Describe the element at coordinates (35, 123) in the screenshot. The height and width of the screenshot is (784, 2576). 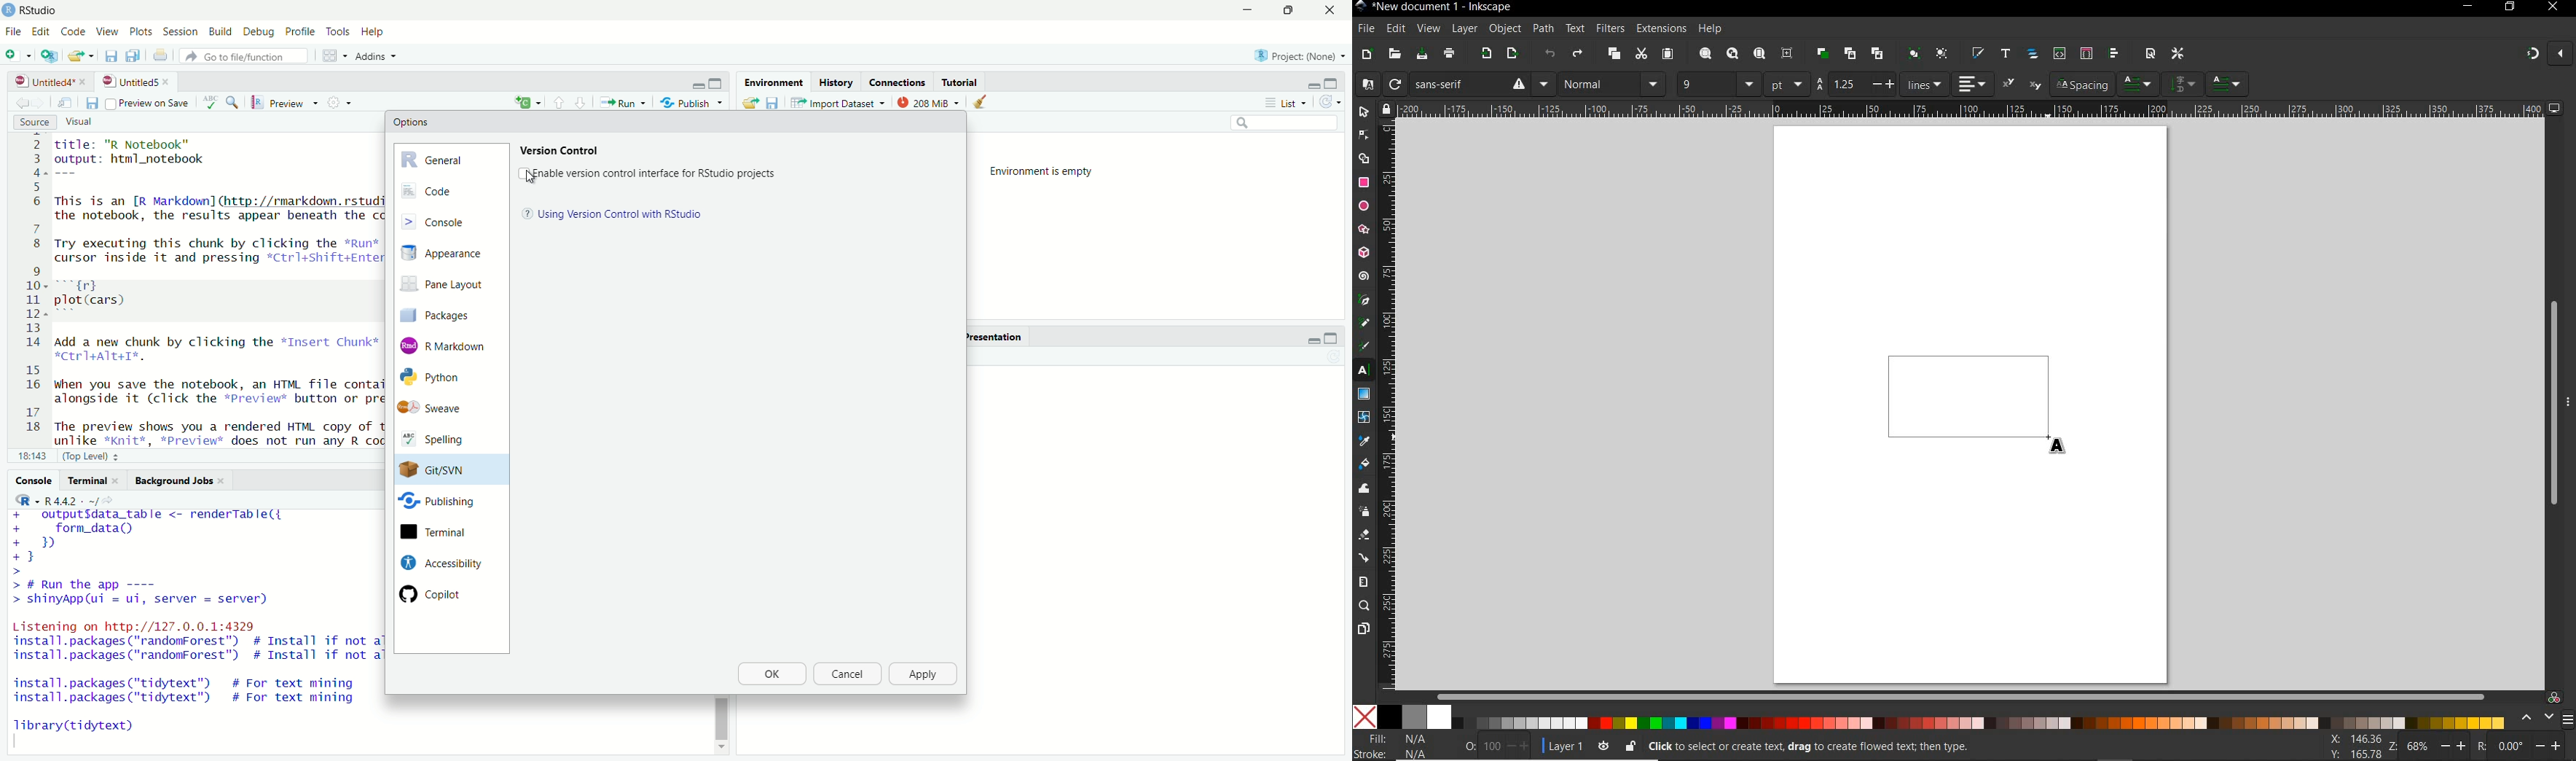
I see `Source` at that location.